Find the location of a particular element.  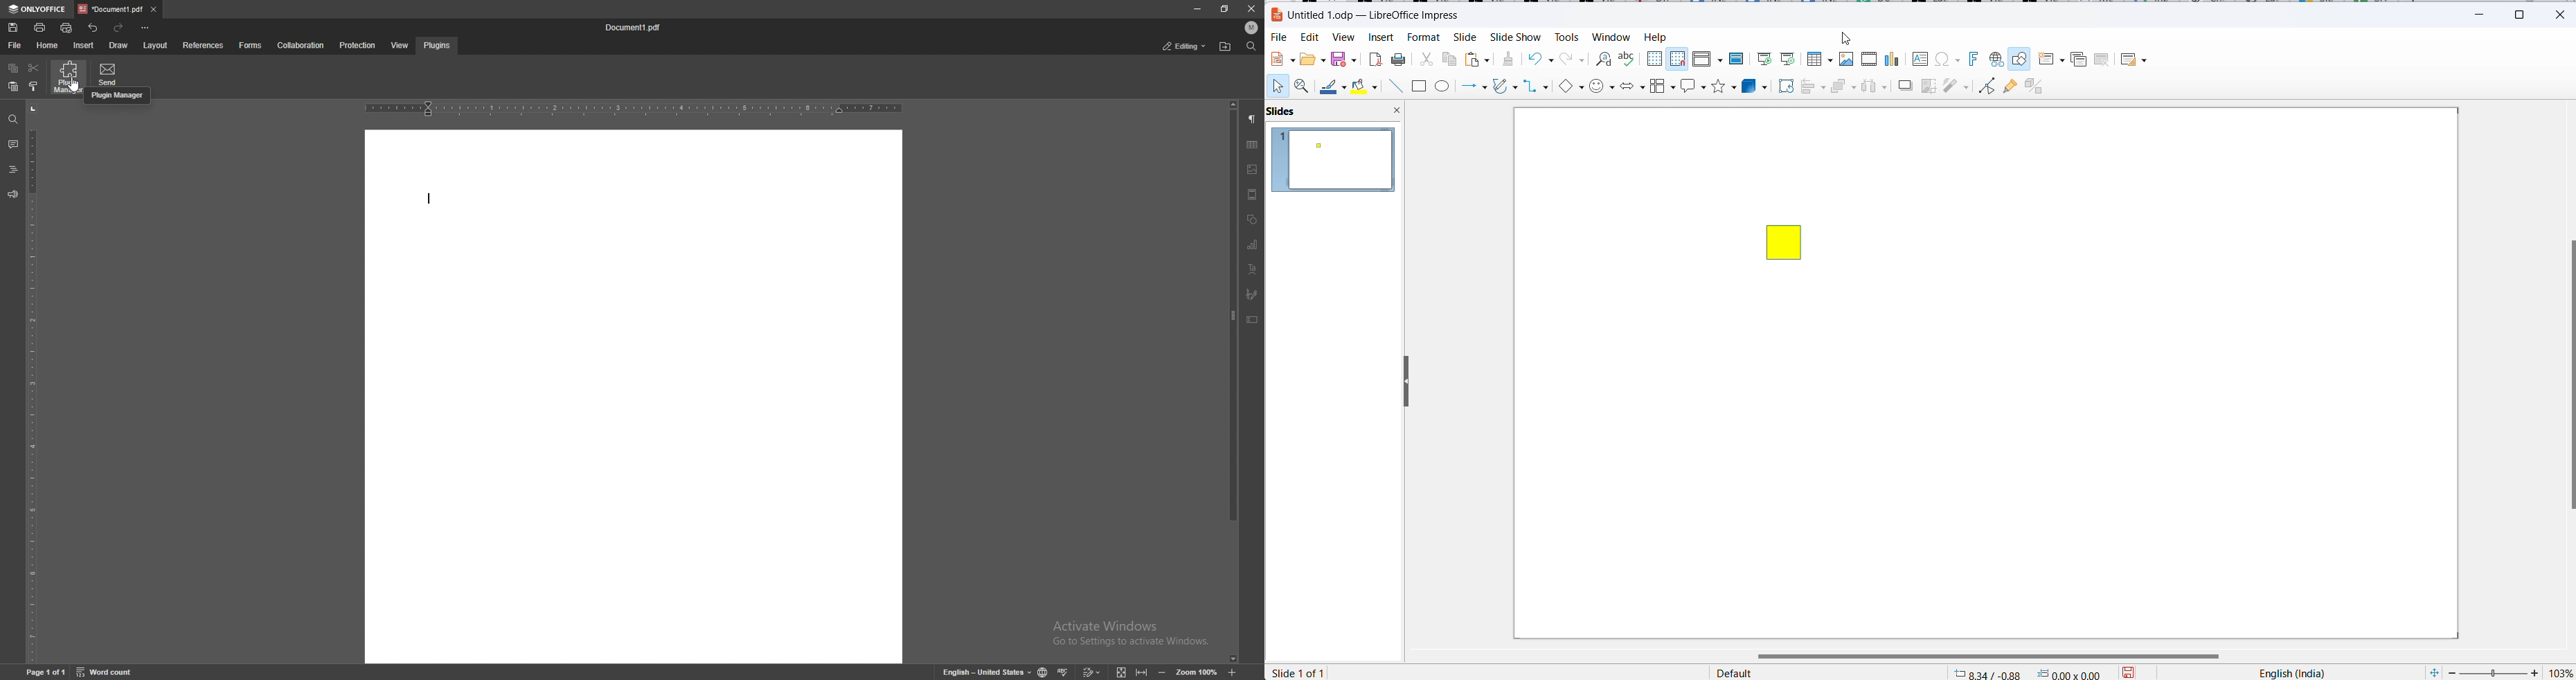

spellings is located at coordinates (1627, 59).